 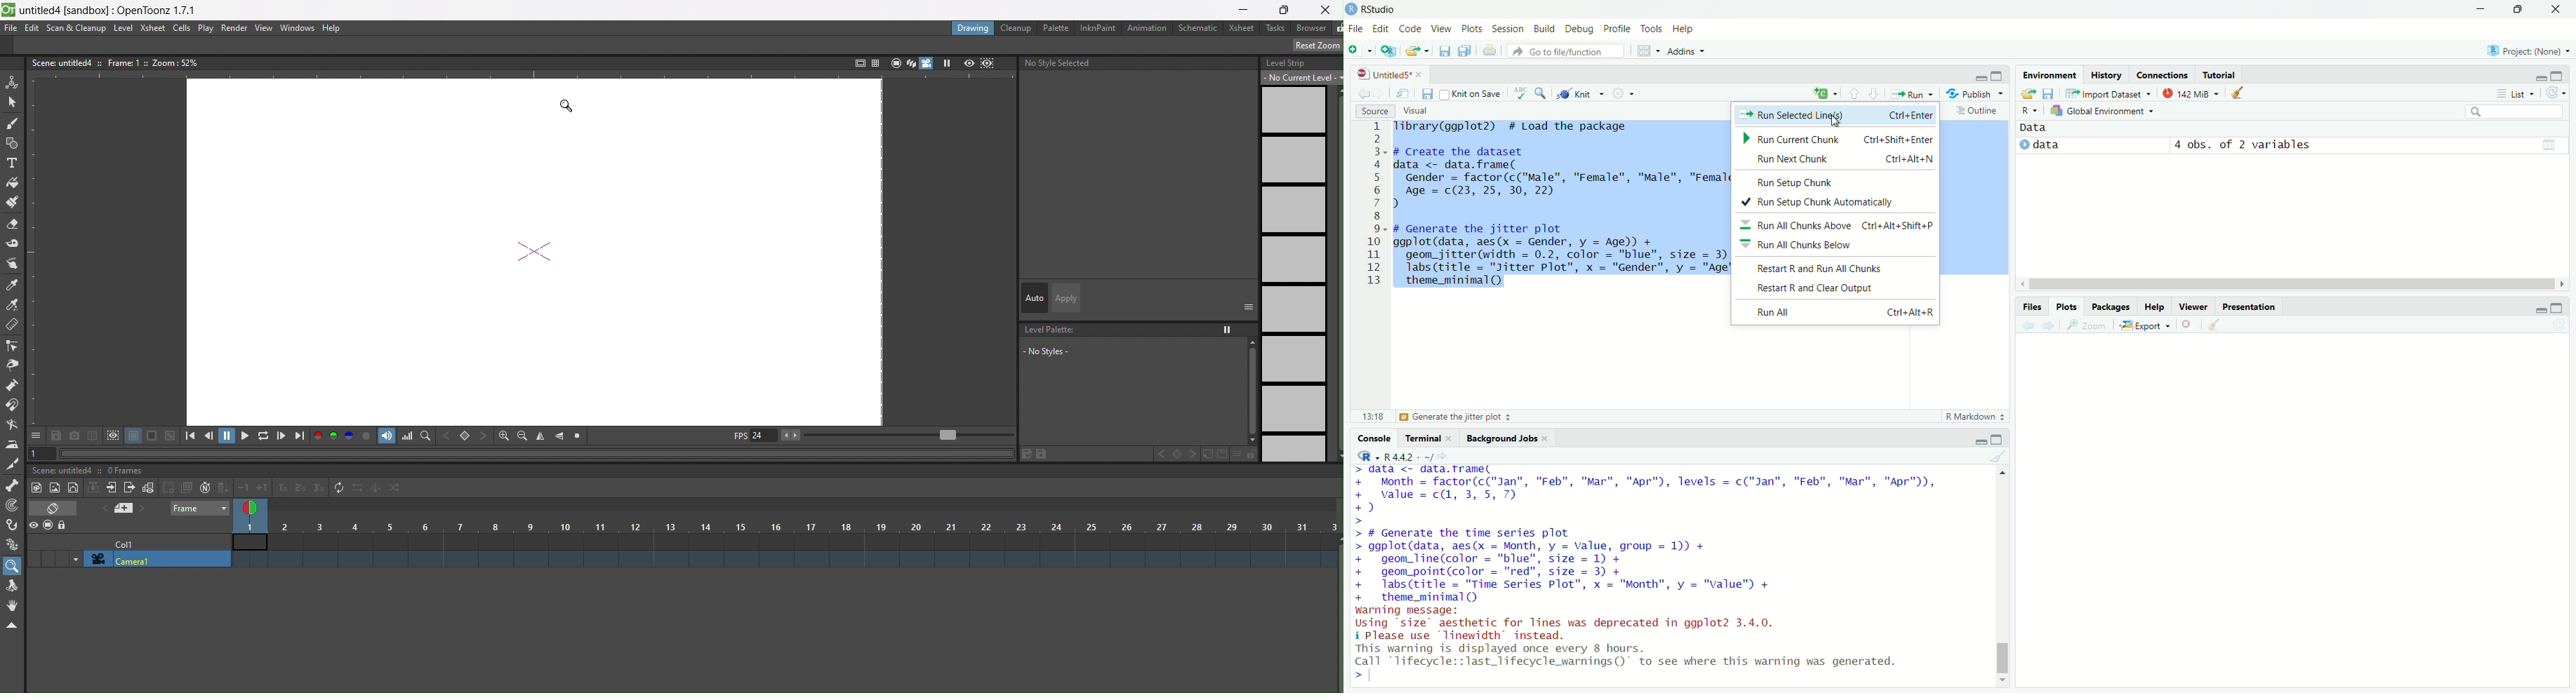 What do you see at coordinates (2192, 308) in the screenshot?
I see `viewer` at bounding box center [2192, 308].